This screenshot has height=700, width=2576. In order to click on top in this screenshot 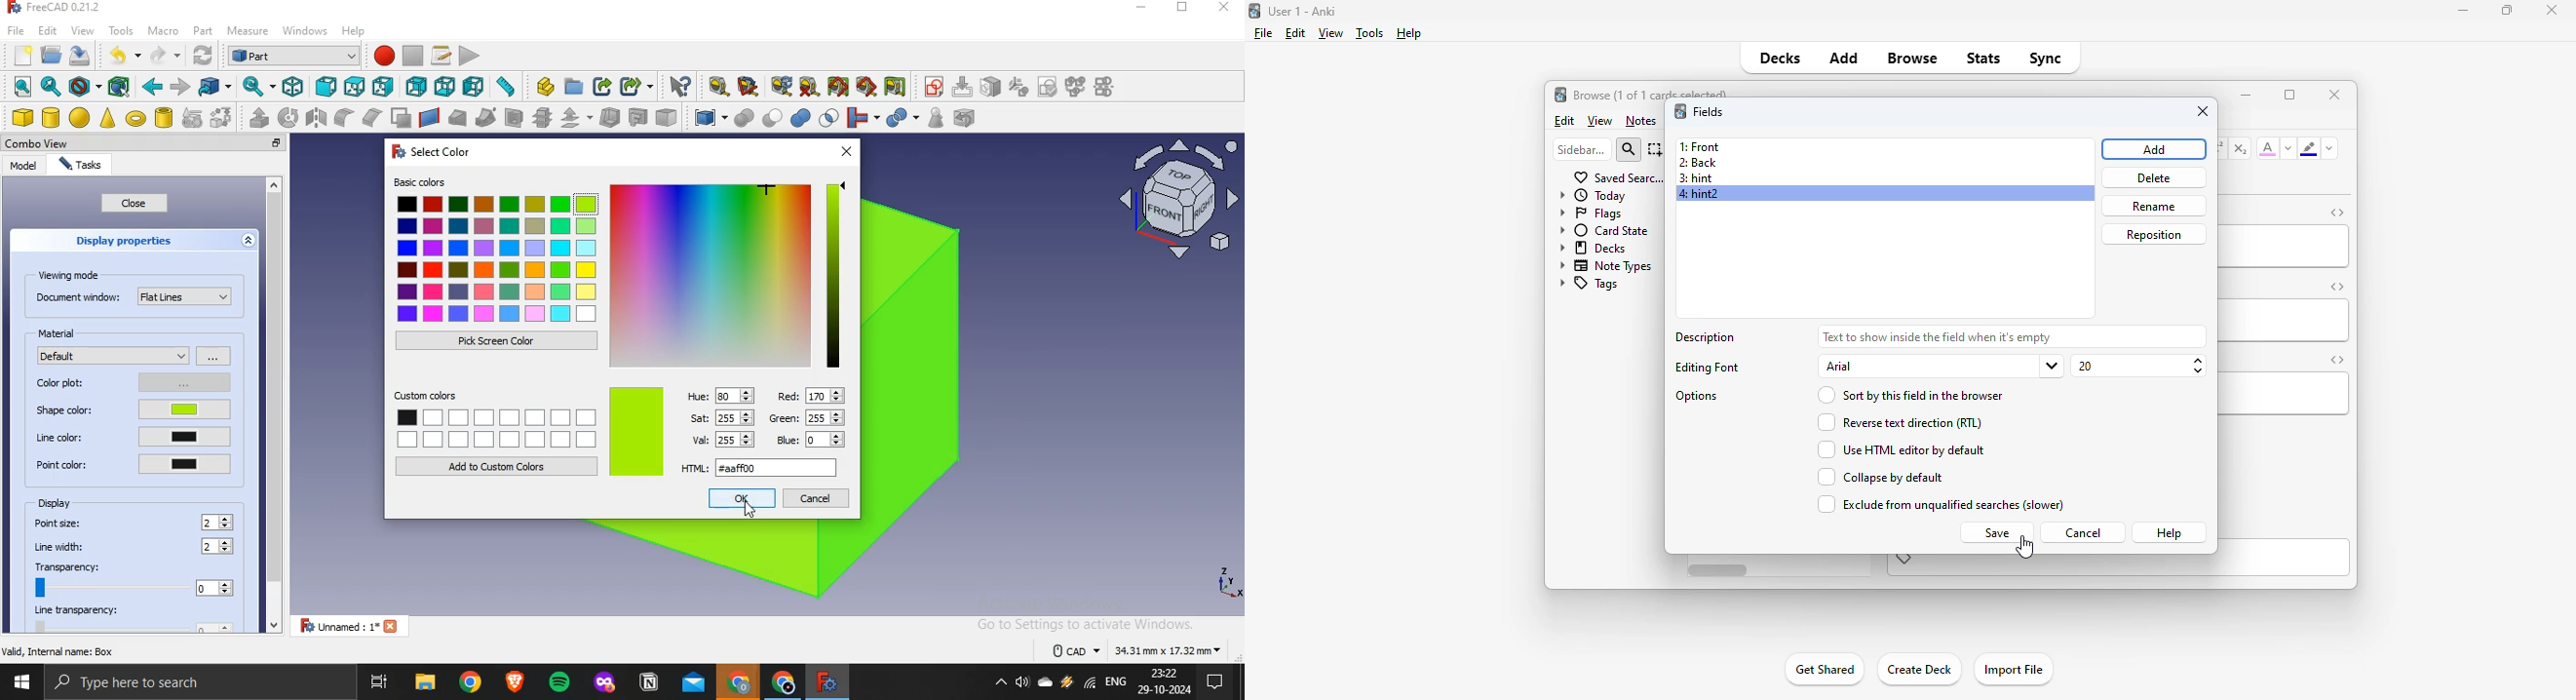, I will do `click(354, 88)`.